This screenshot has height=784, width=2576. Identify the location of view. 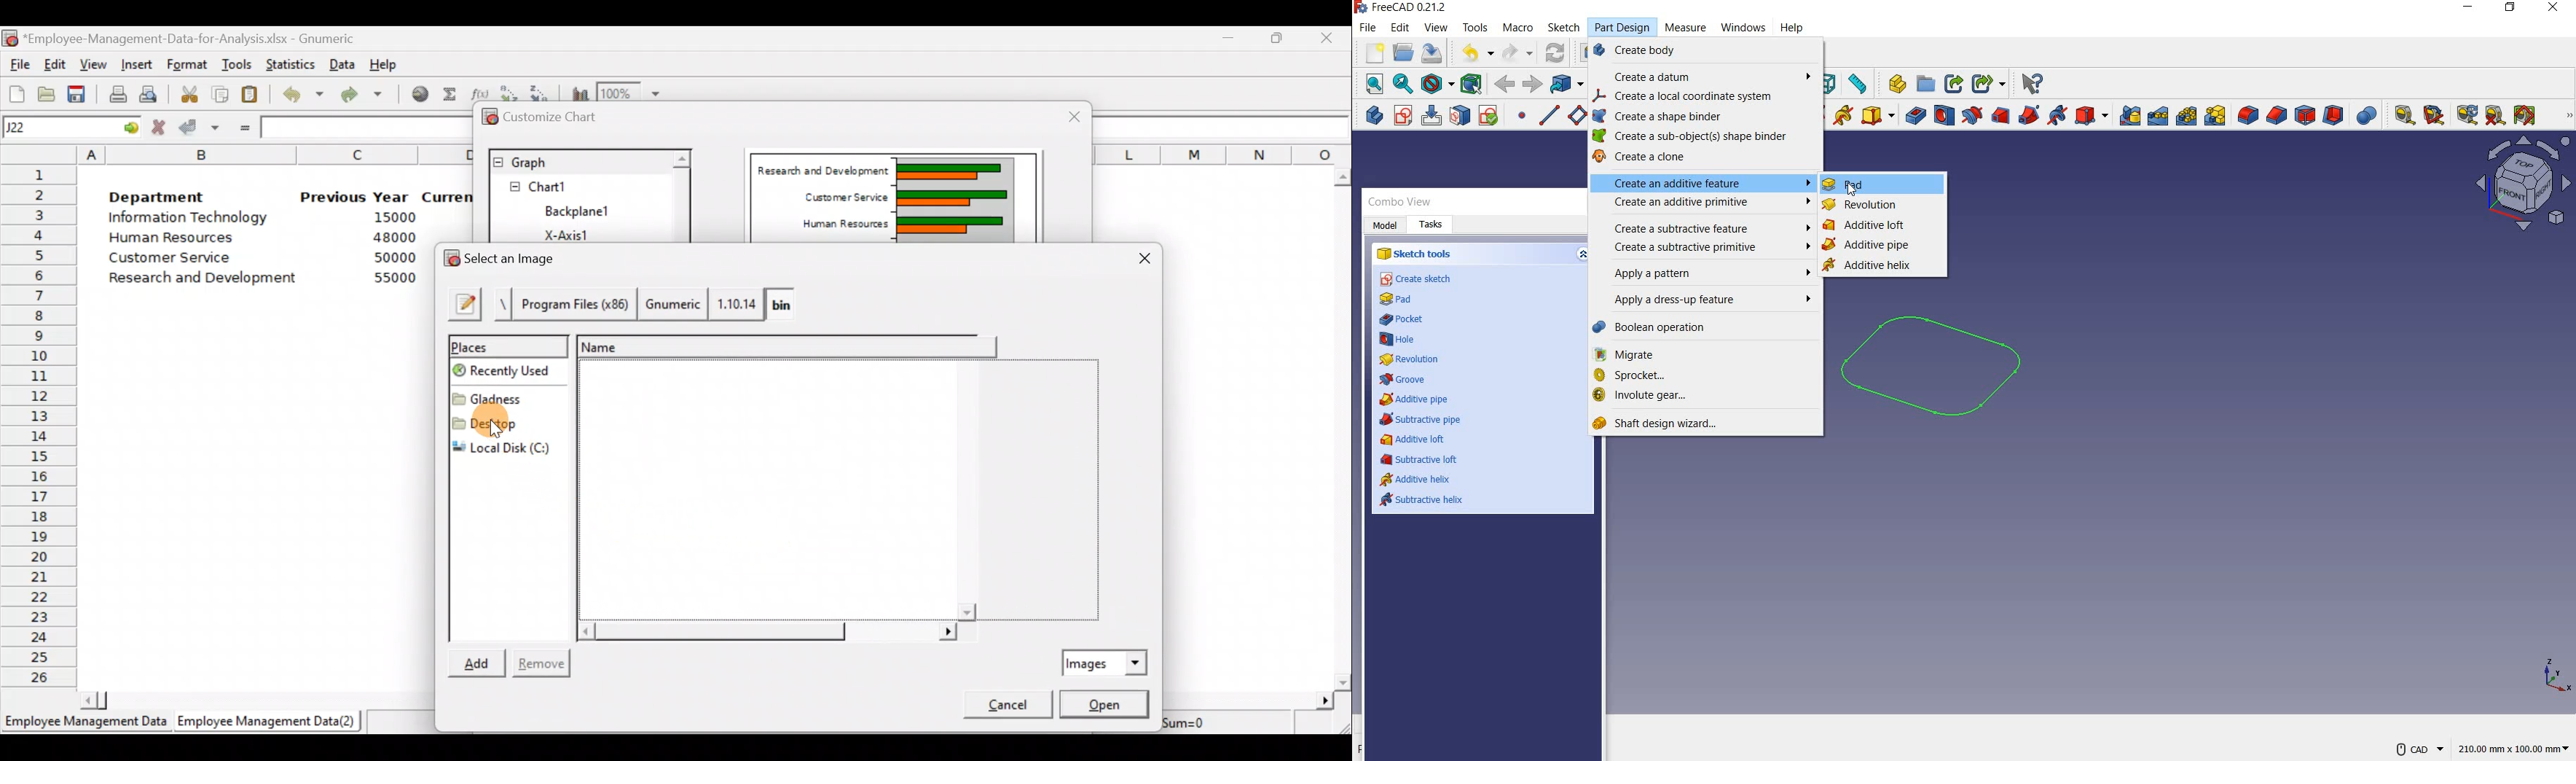
(1436, 28).